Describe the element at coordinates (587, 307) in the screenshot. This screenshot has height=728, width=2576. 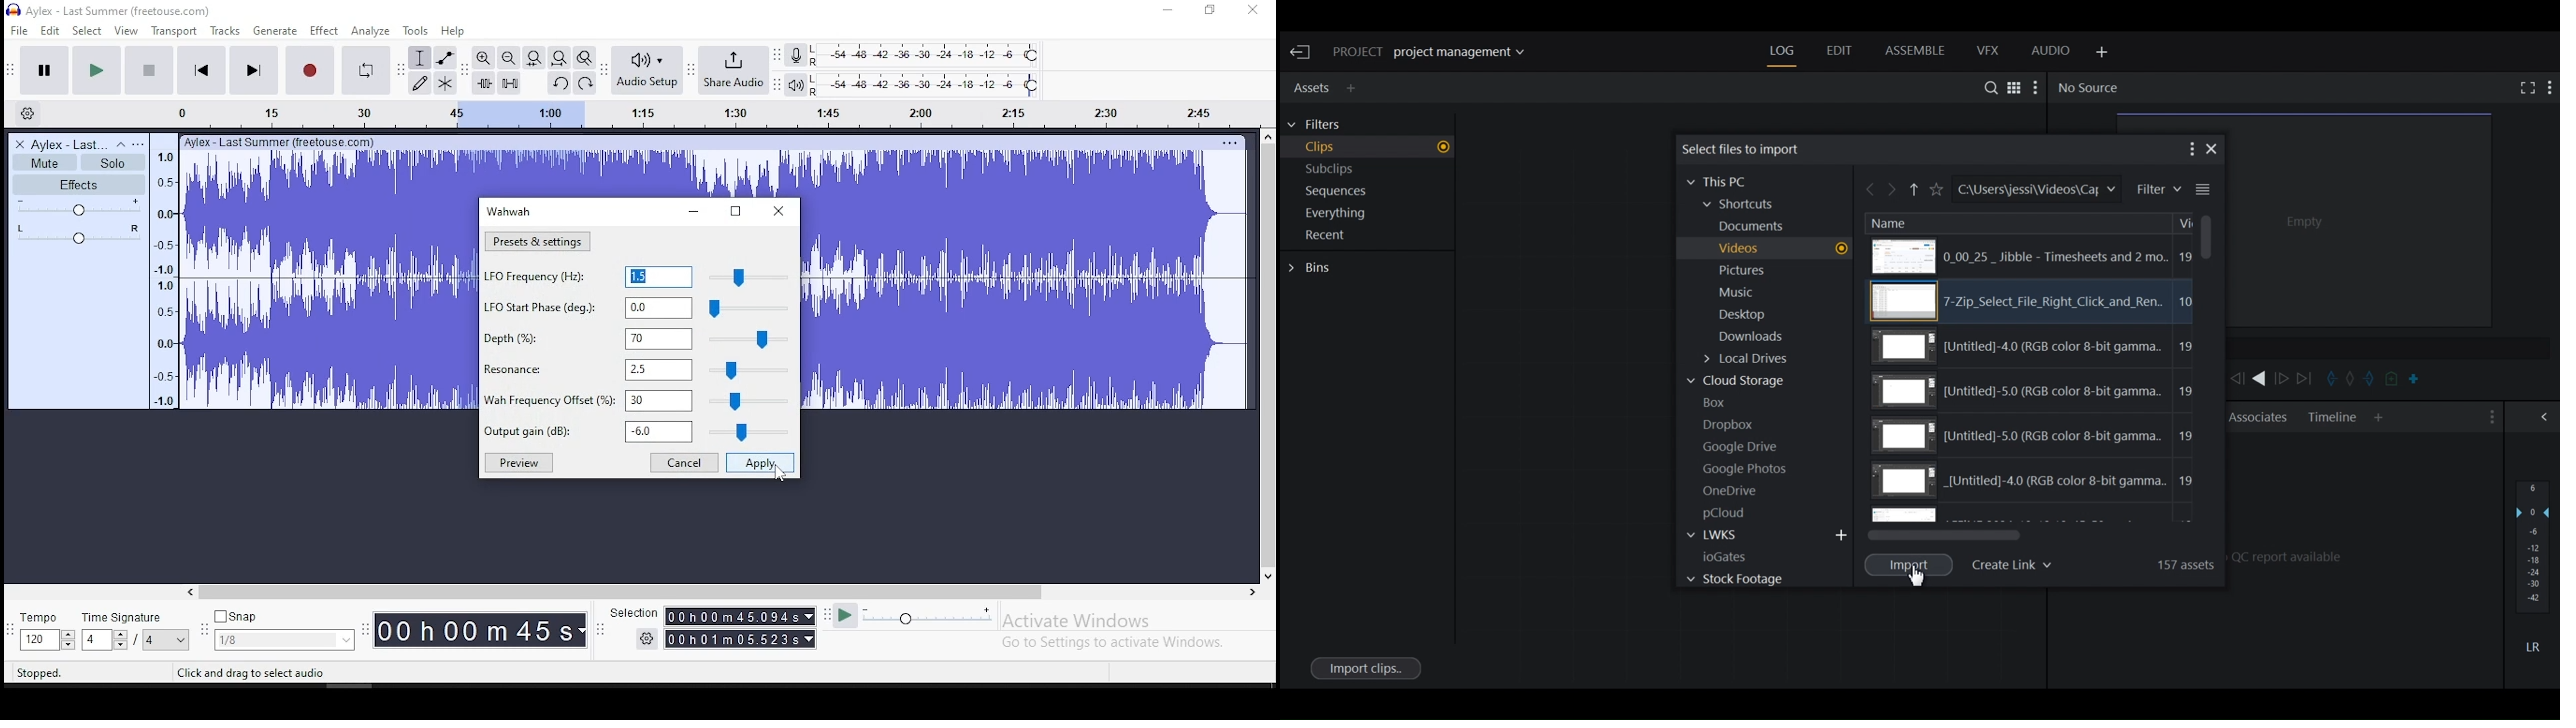
I see `LFO start phase (deg.)` at that location.